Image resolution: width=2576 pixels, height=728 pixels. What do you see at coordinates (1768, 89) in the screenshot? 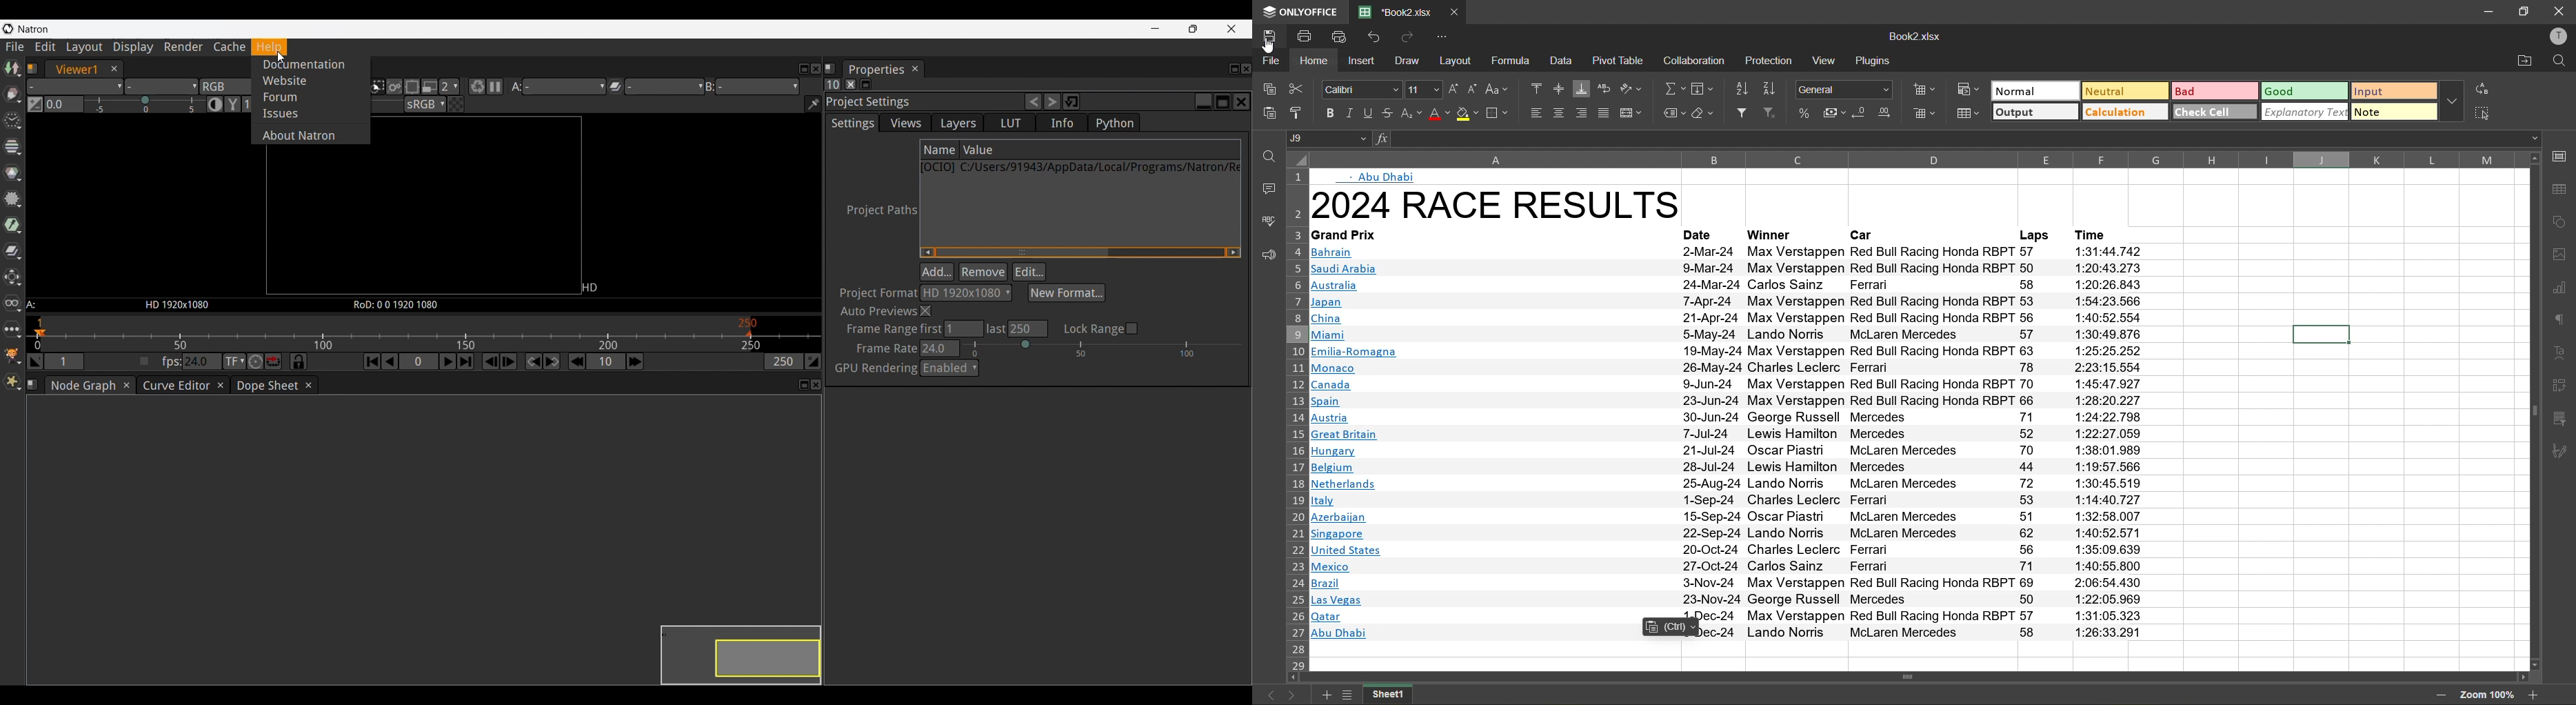
I see `sort descending` at bounding box center [1768, 89].